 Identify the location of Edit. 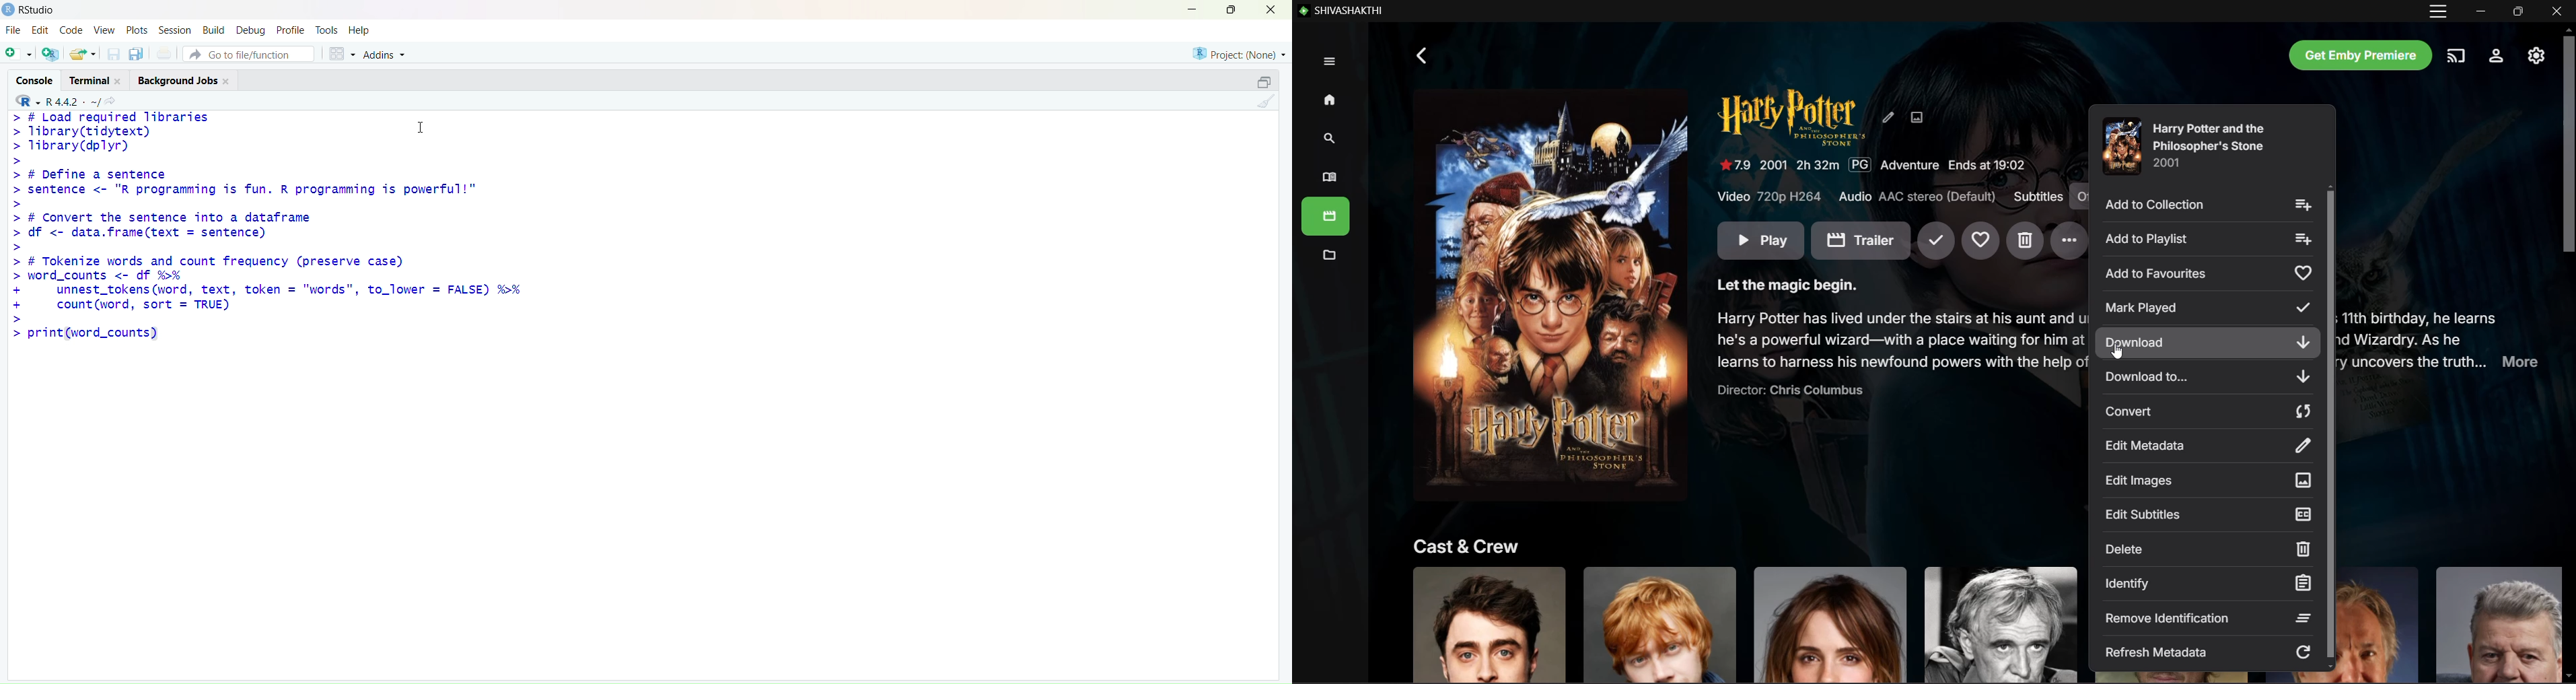
(42, 30).